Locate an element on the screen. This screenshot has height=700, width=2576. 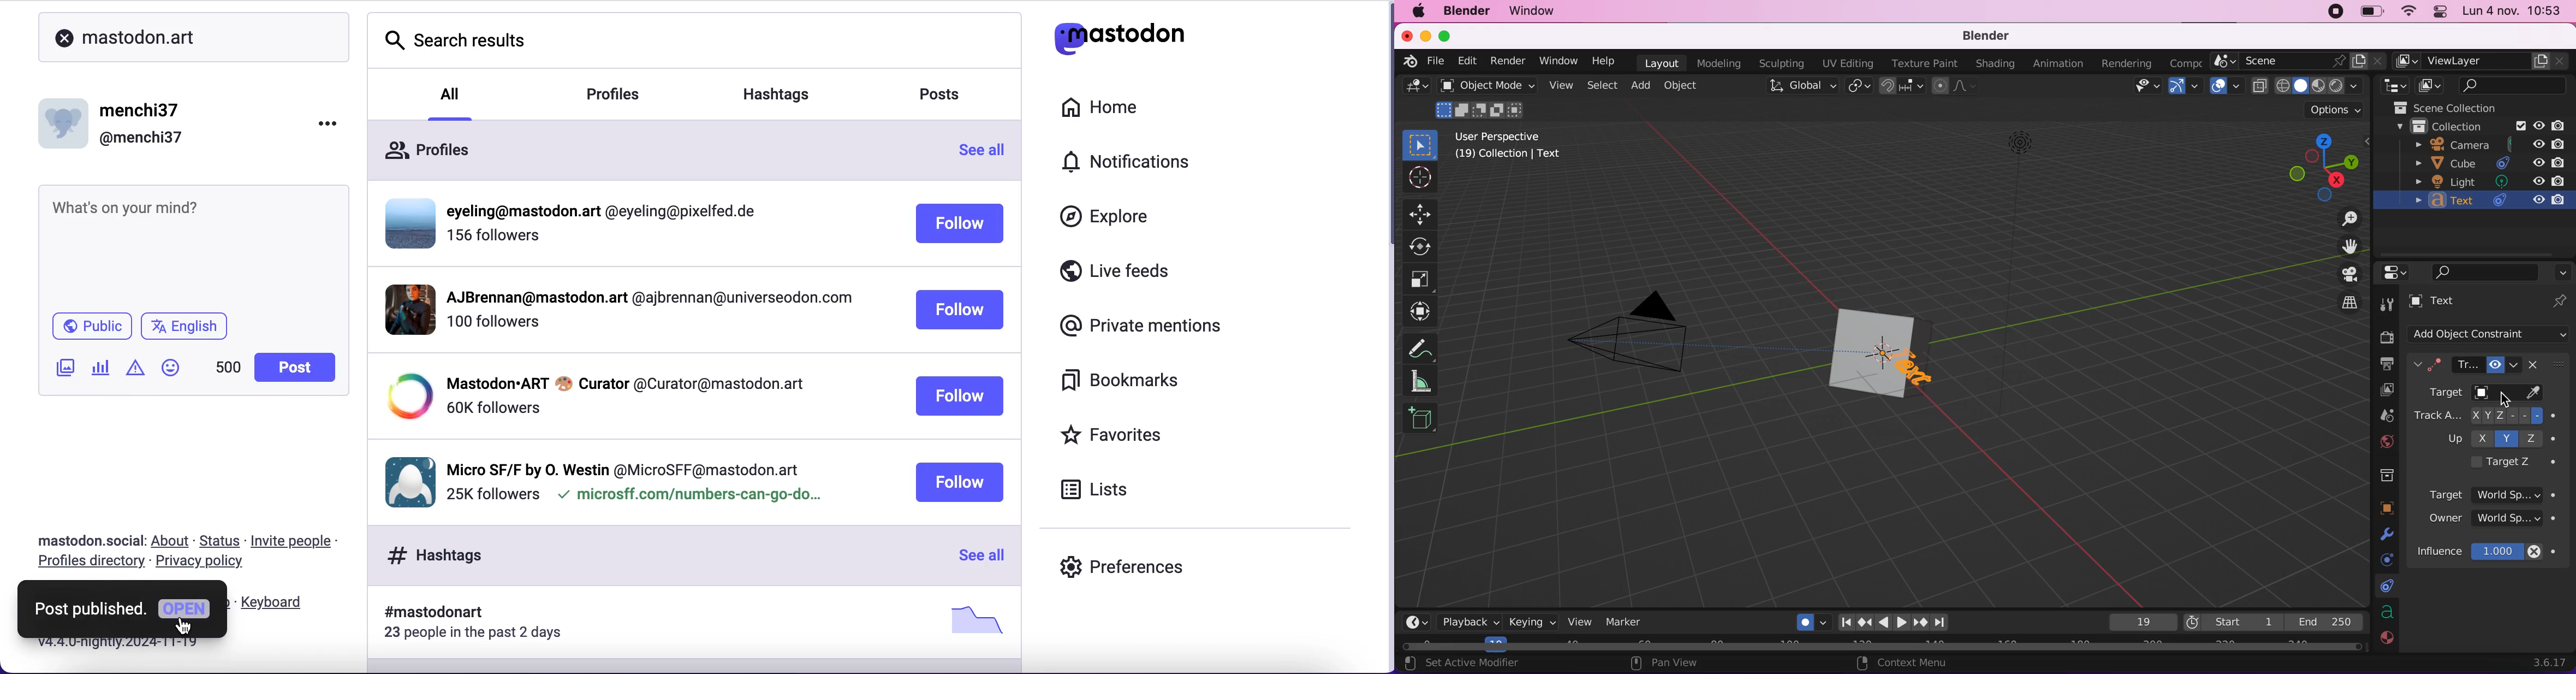
display picture is located at coordinates (406, 397).